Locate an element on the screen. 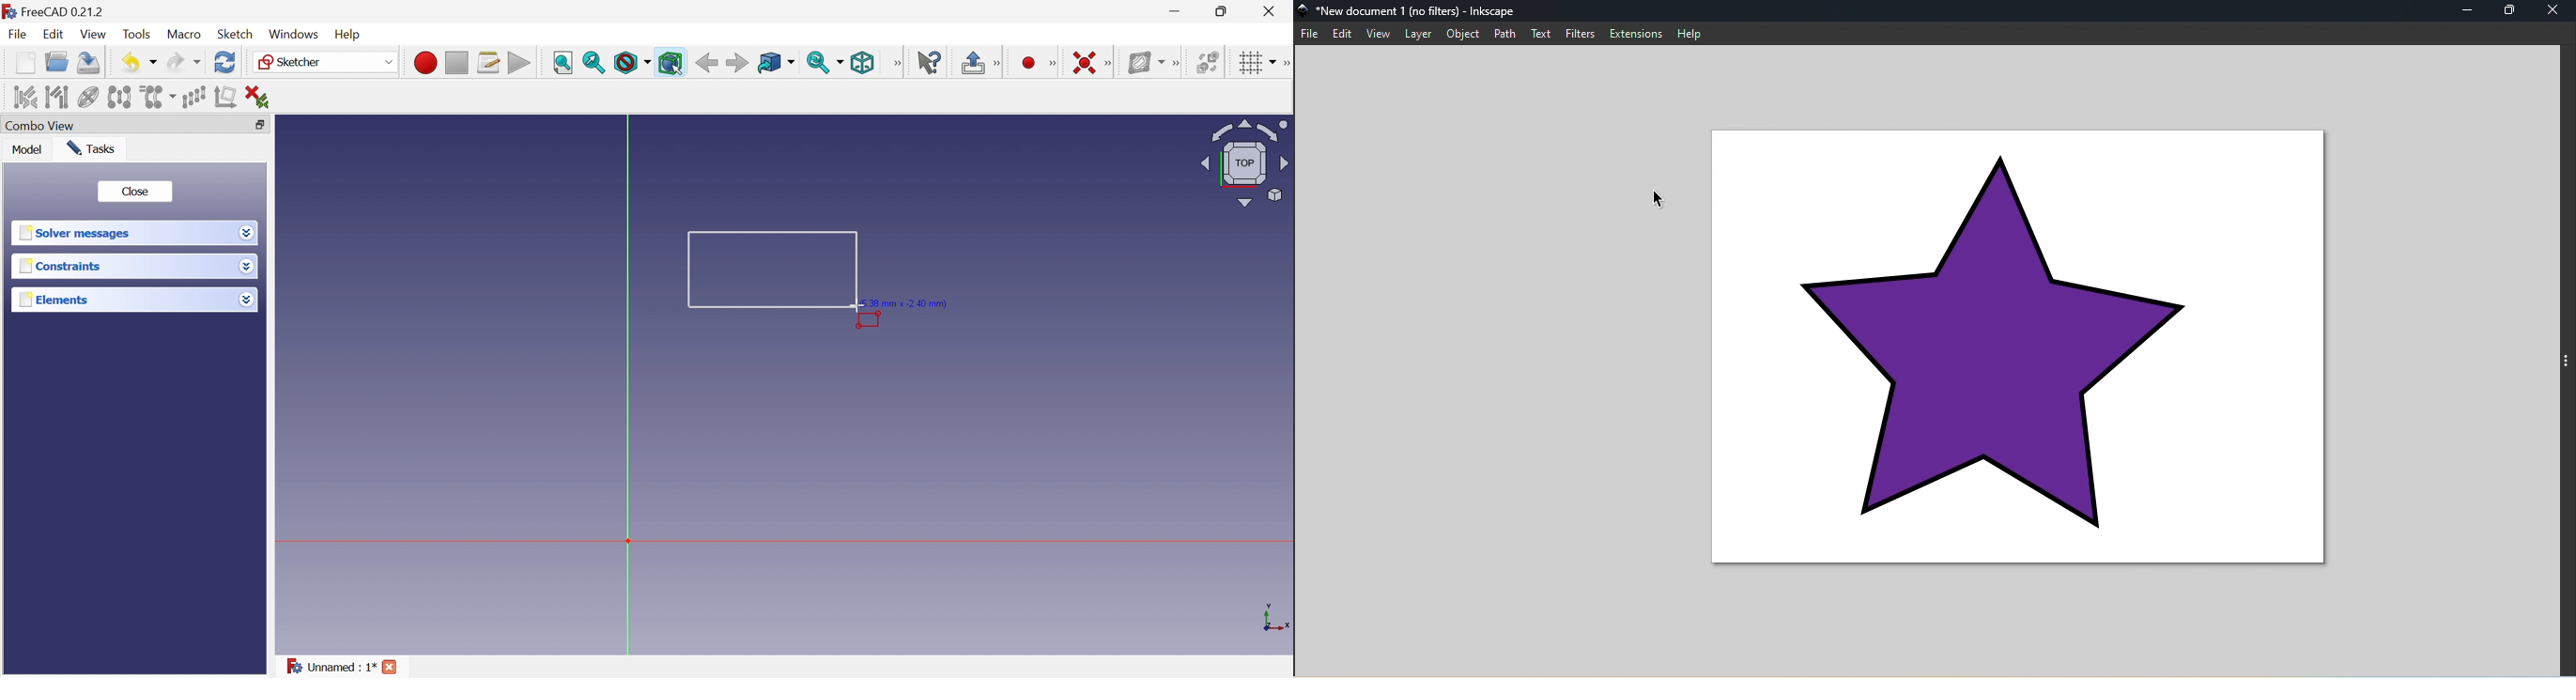 This screenshot has width=2576, height=700. Show/hide B-spline information layer is located at coordinates (1146, 63).